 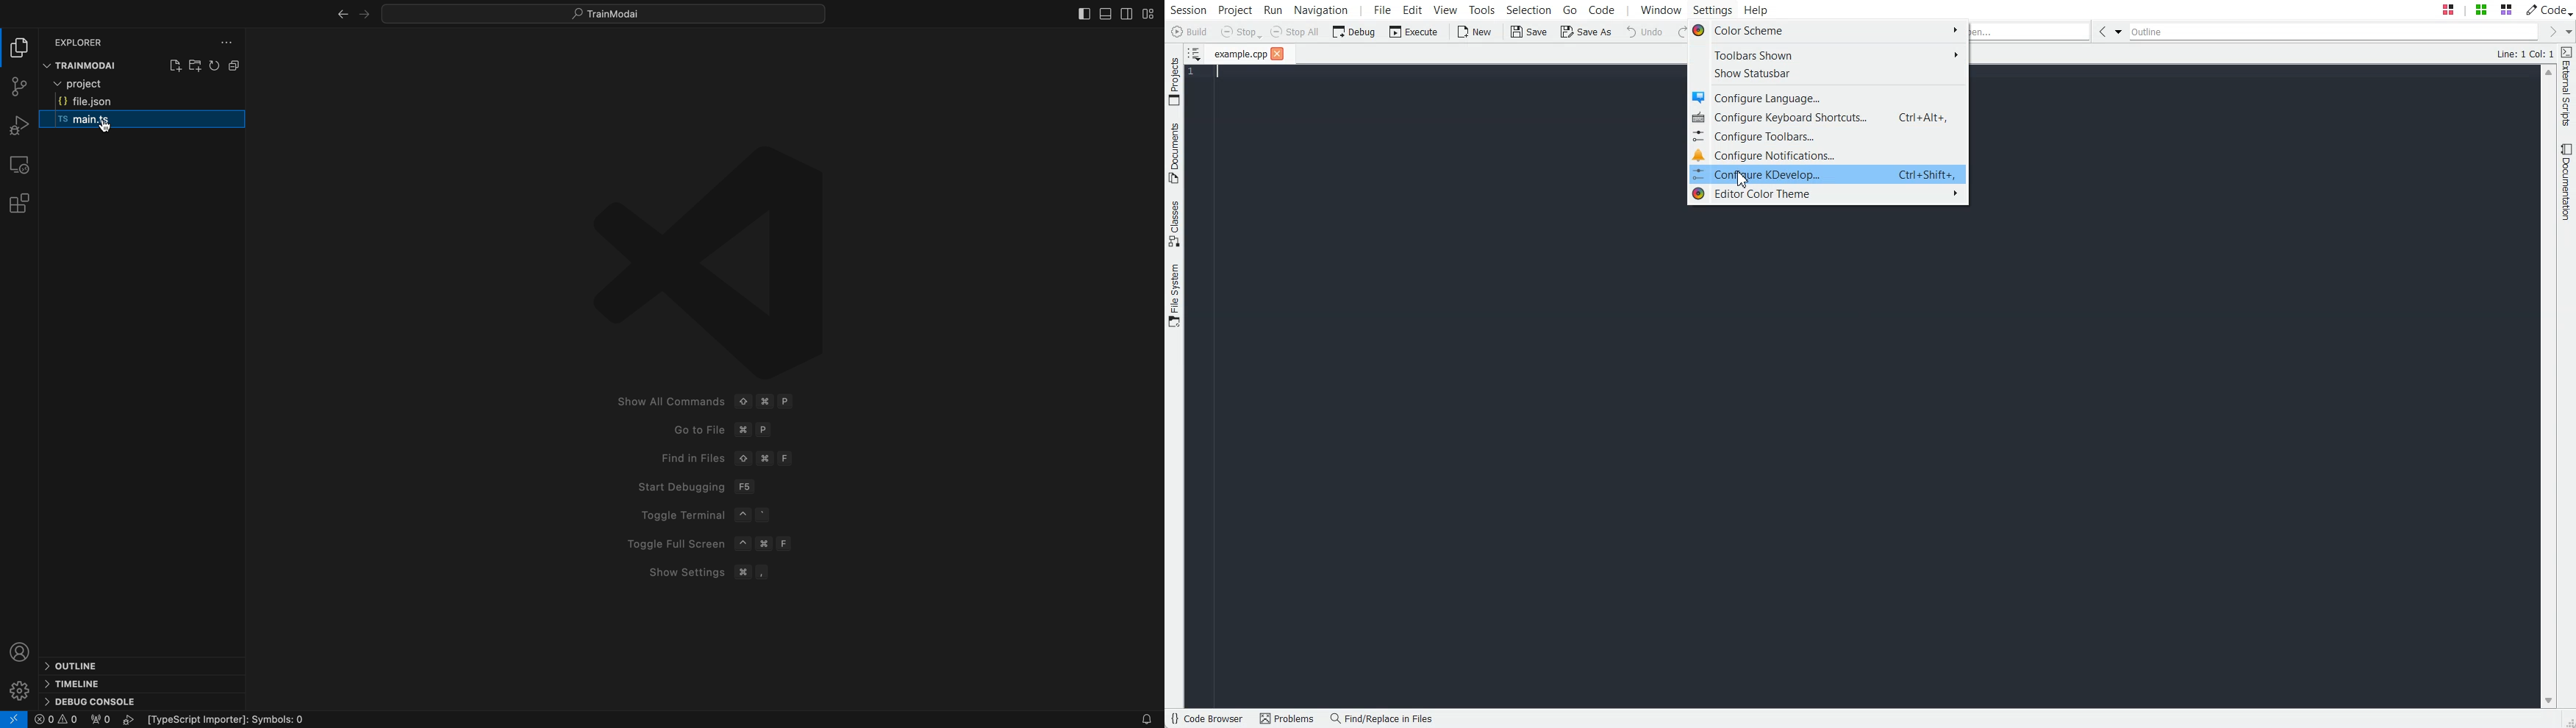 What do you see at coordinates (15, 719) in the screenshot?
I see `logo` at bounding box center [15, 719].